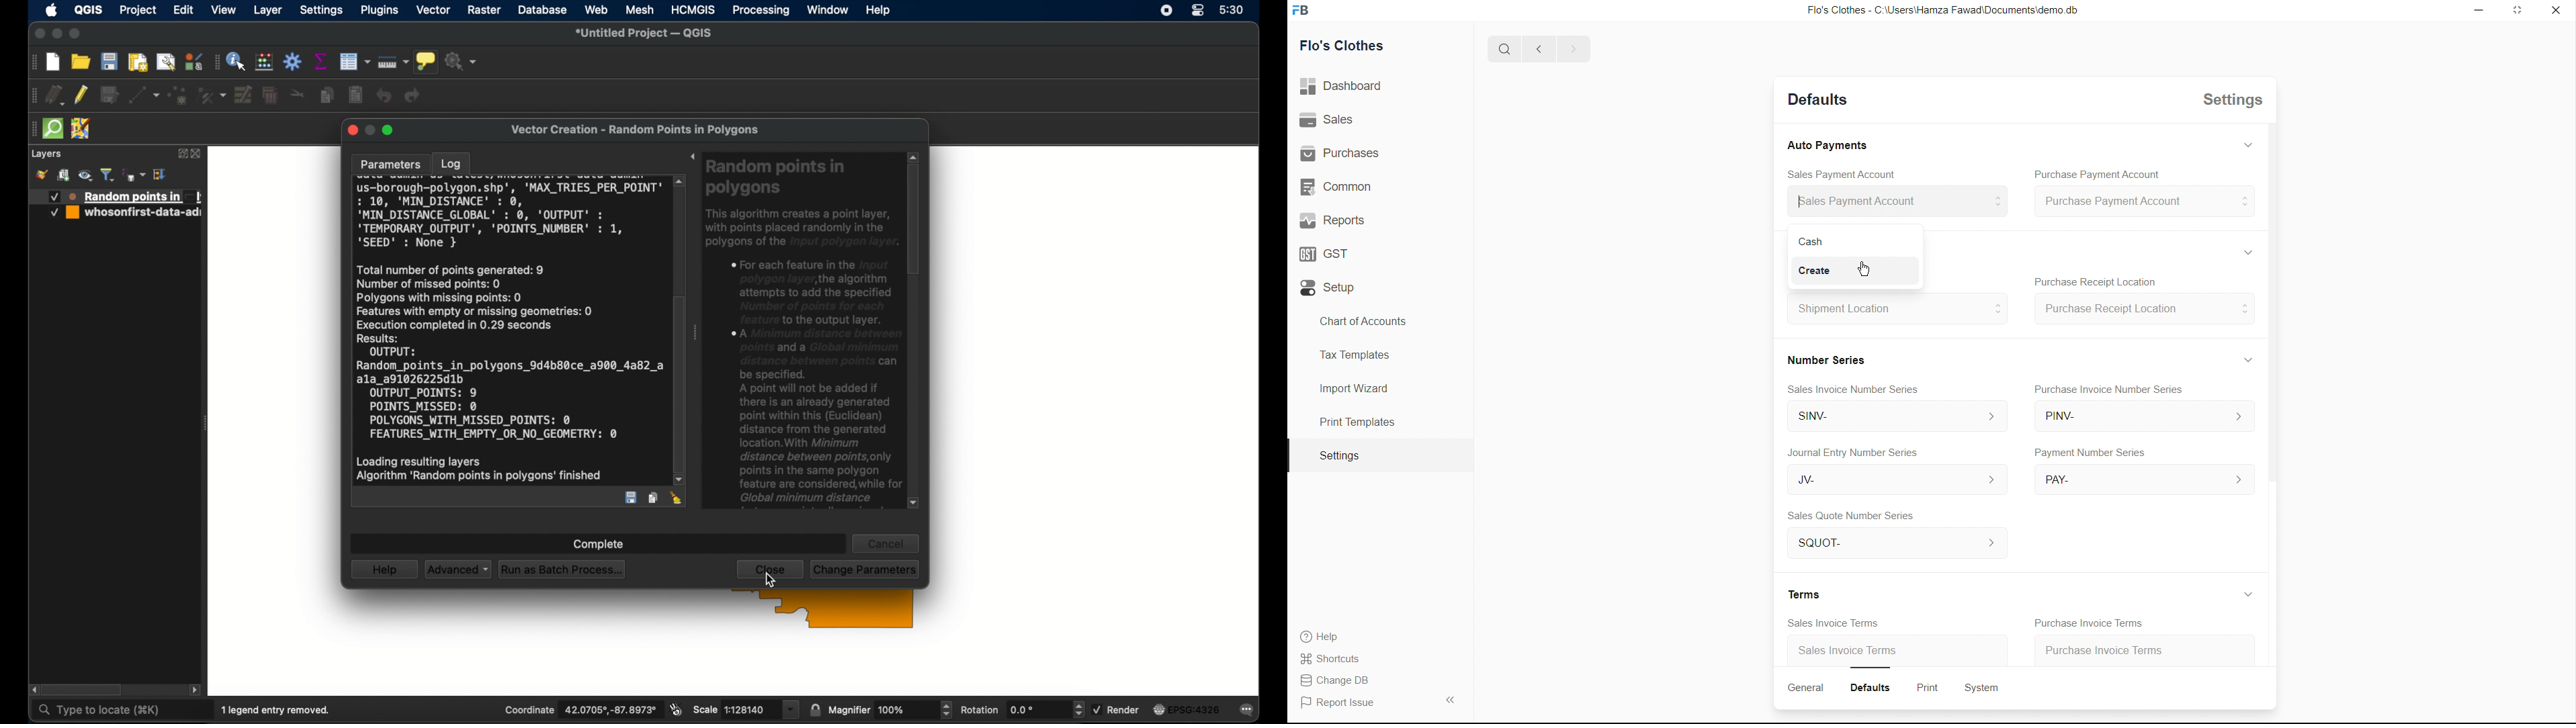 This screenshot has height=728, width=2576. Describe the element at coordinates (1821, 272) in the screenshot. I see `Create` at that location.